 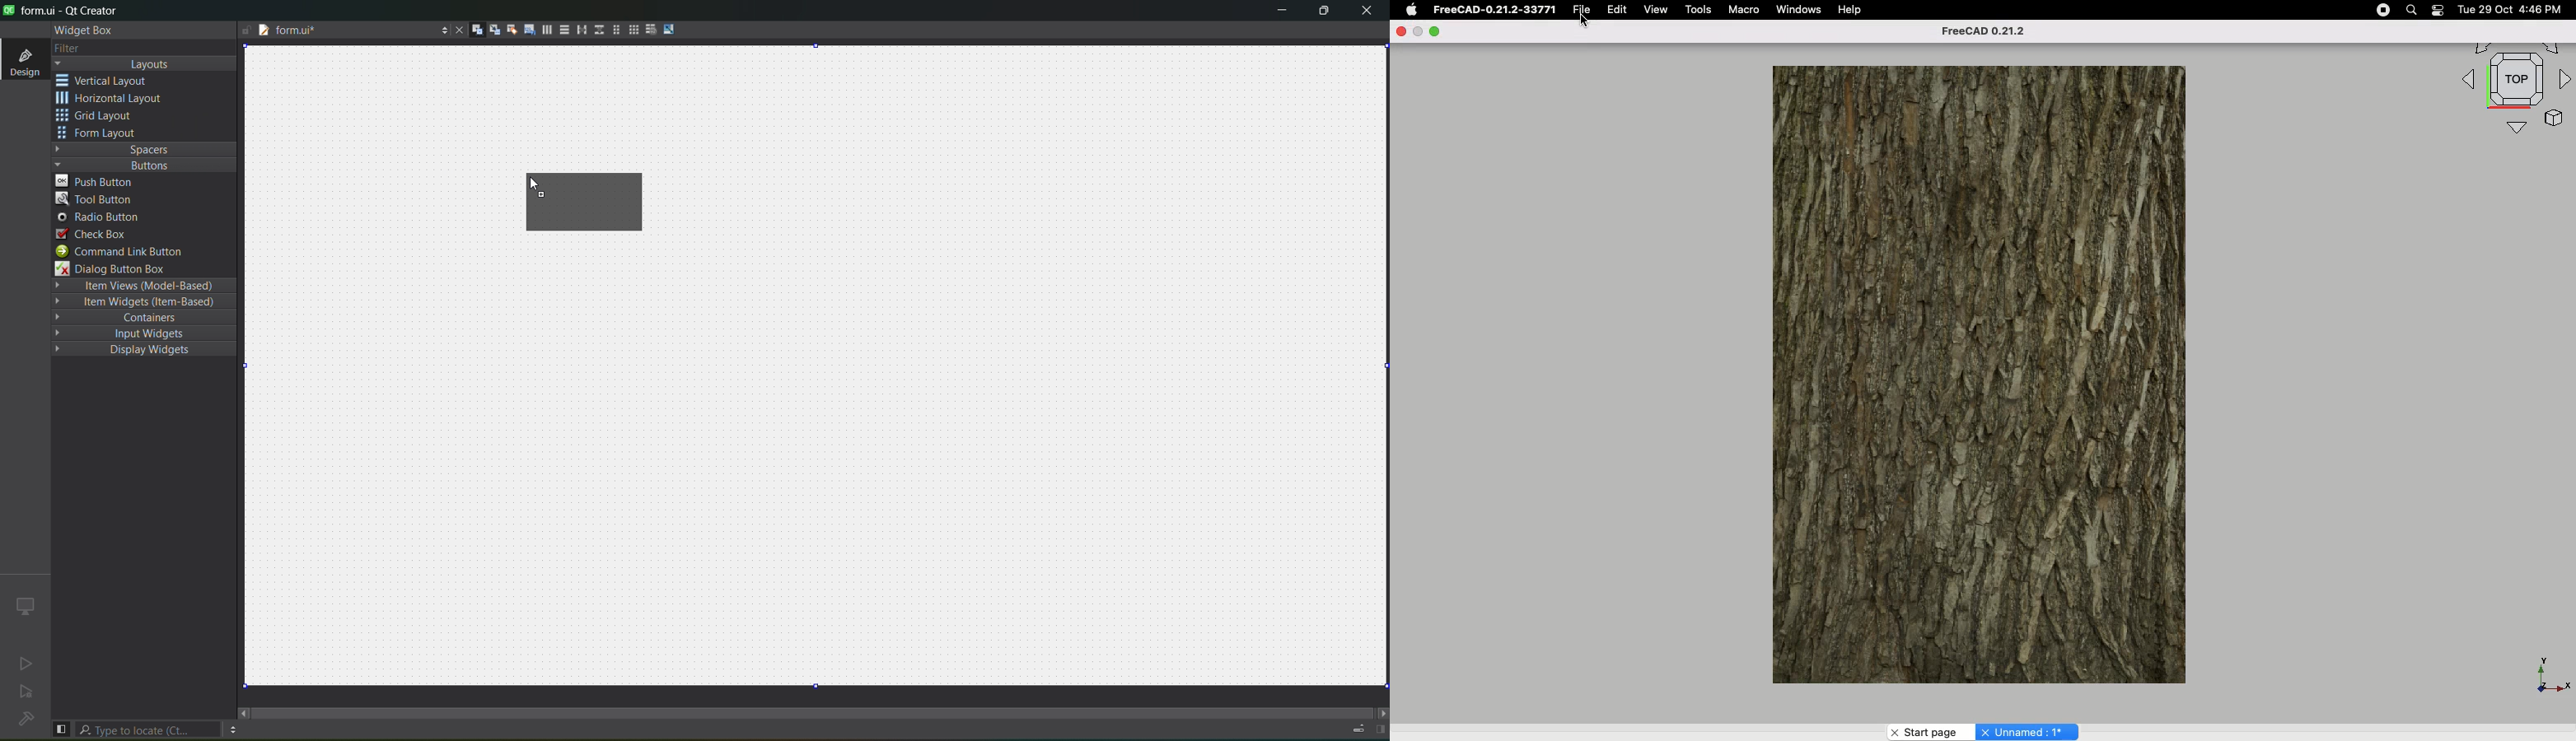 I want to click on item views, so click(x=142, y=285).